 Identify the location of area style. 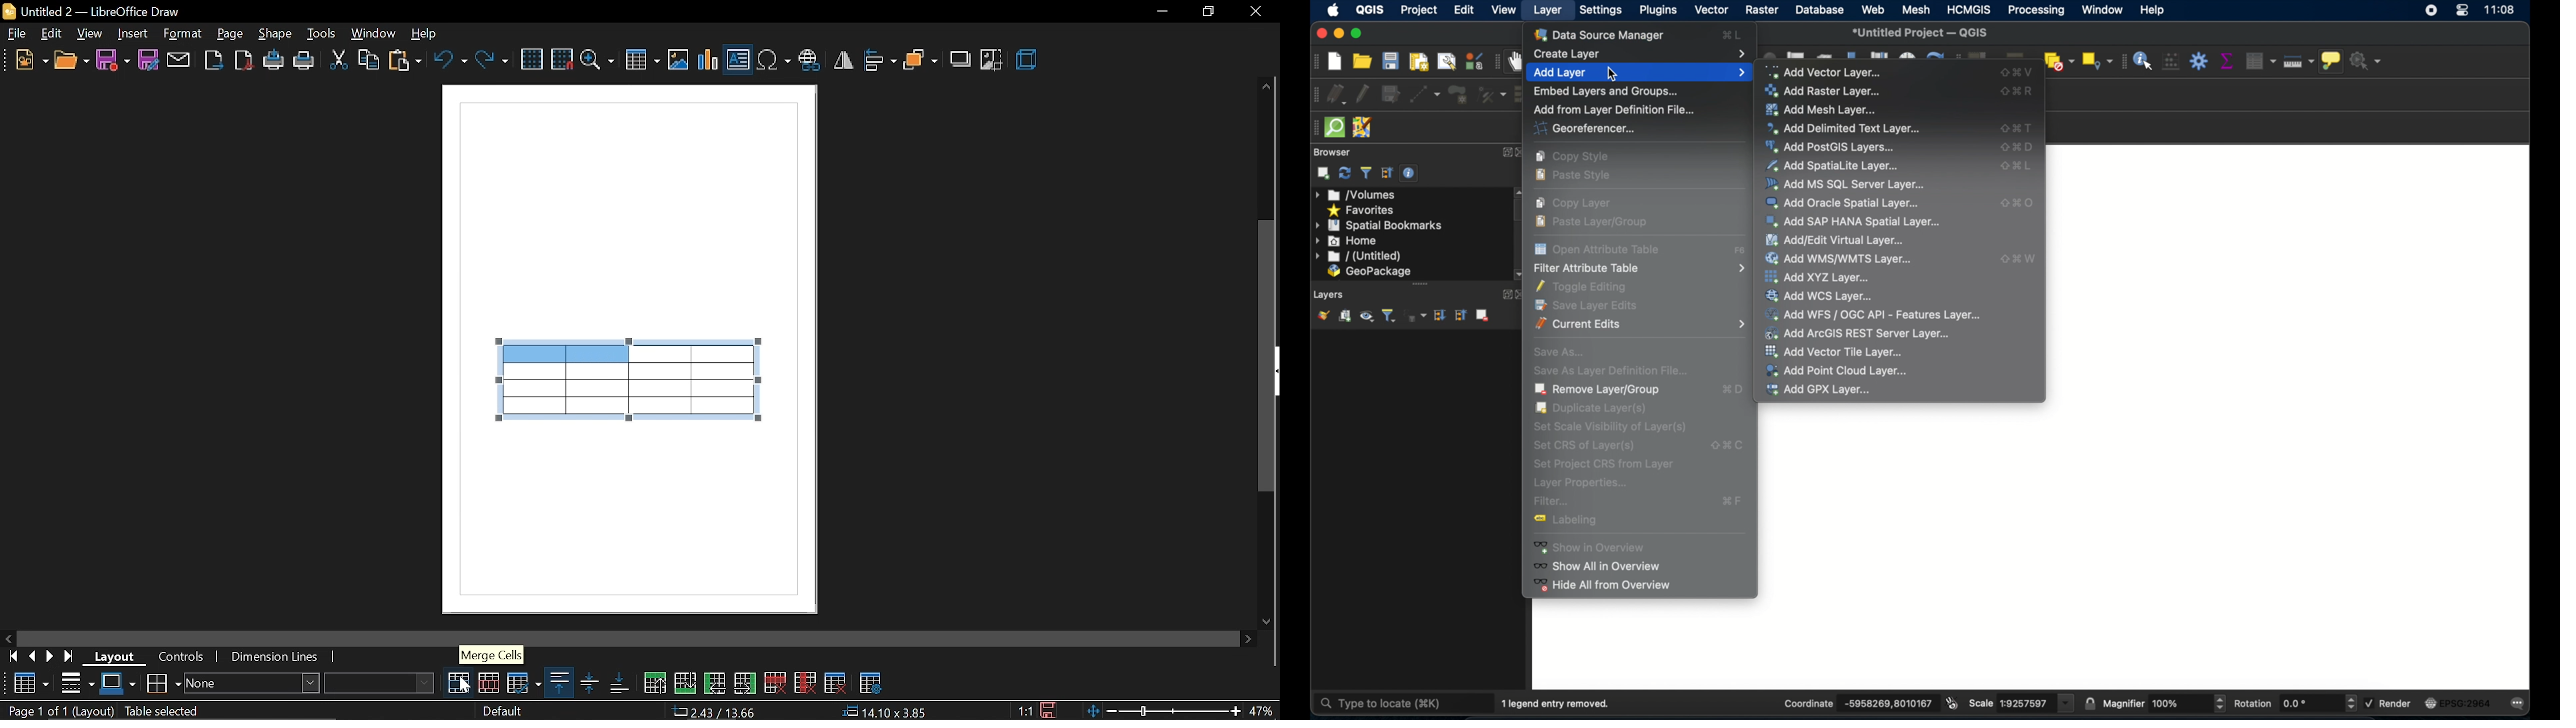
(253, 685).